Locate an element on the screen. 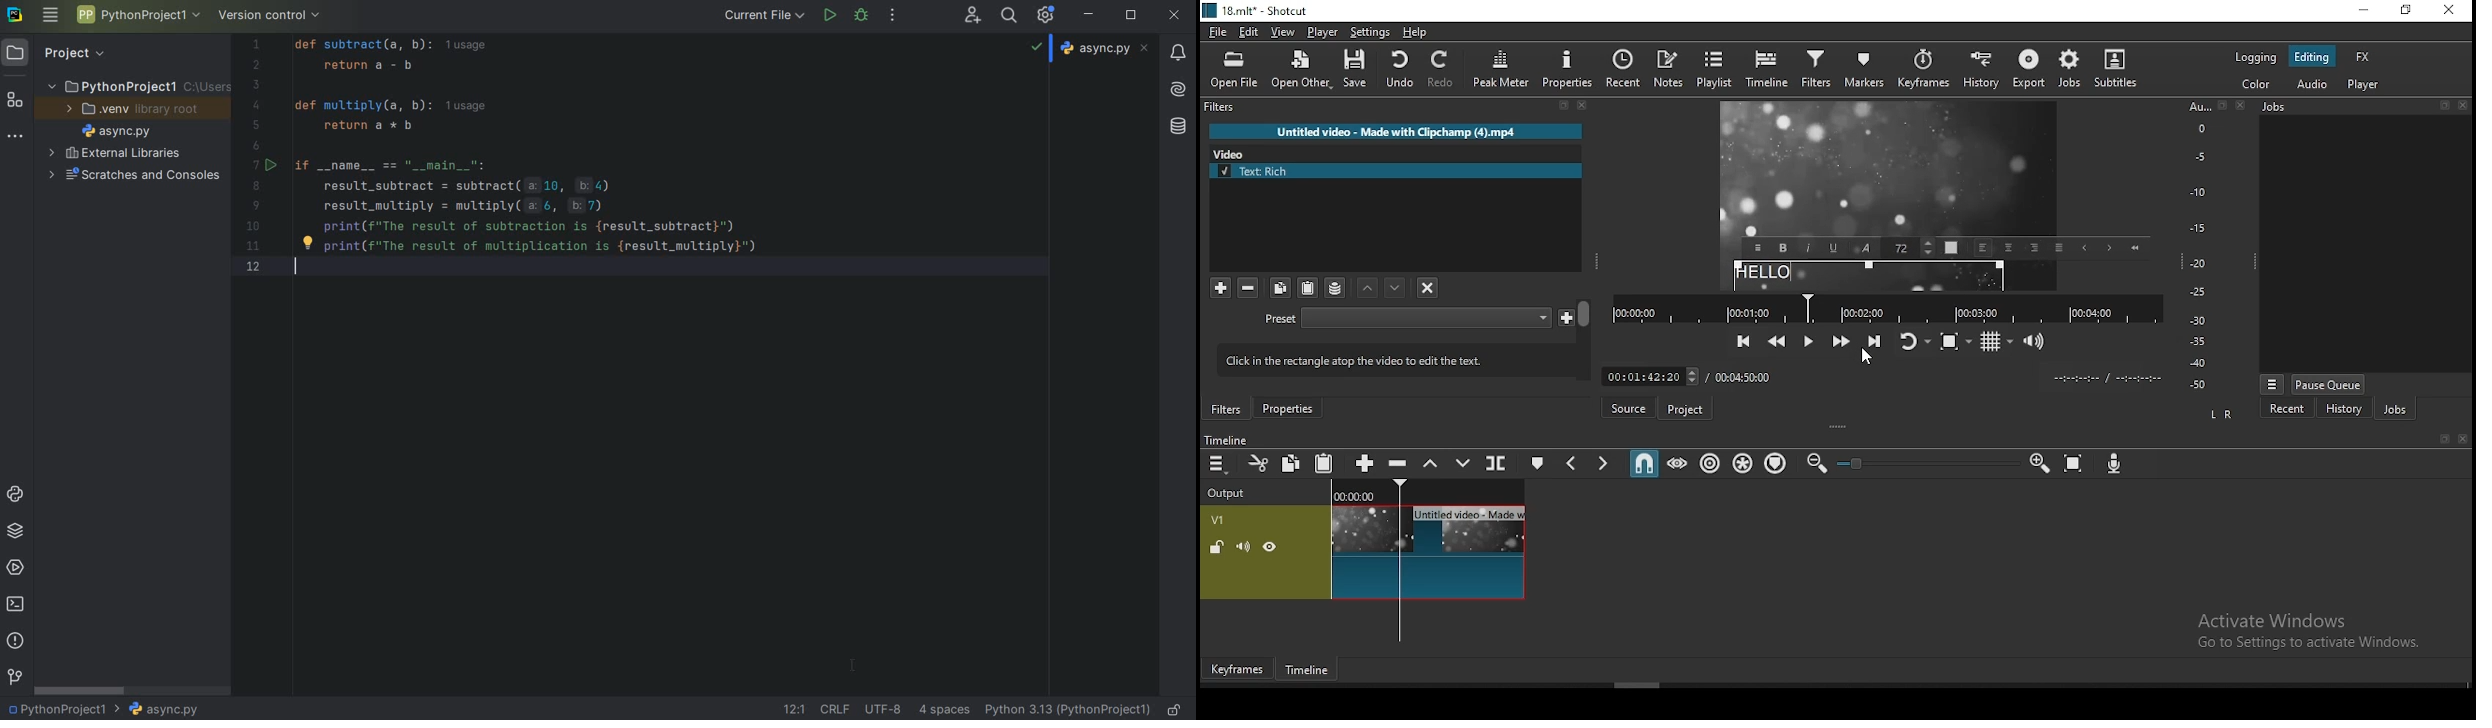  history is located at coordinates (2343, 408).